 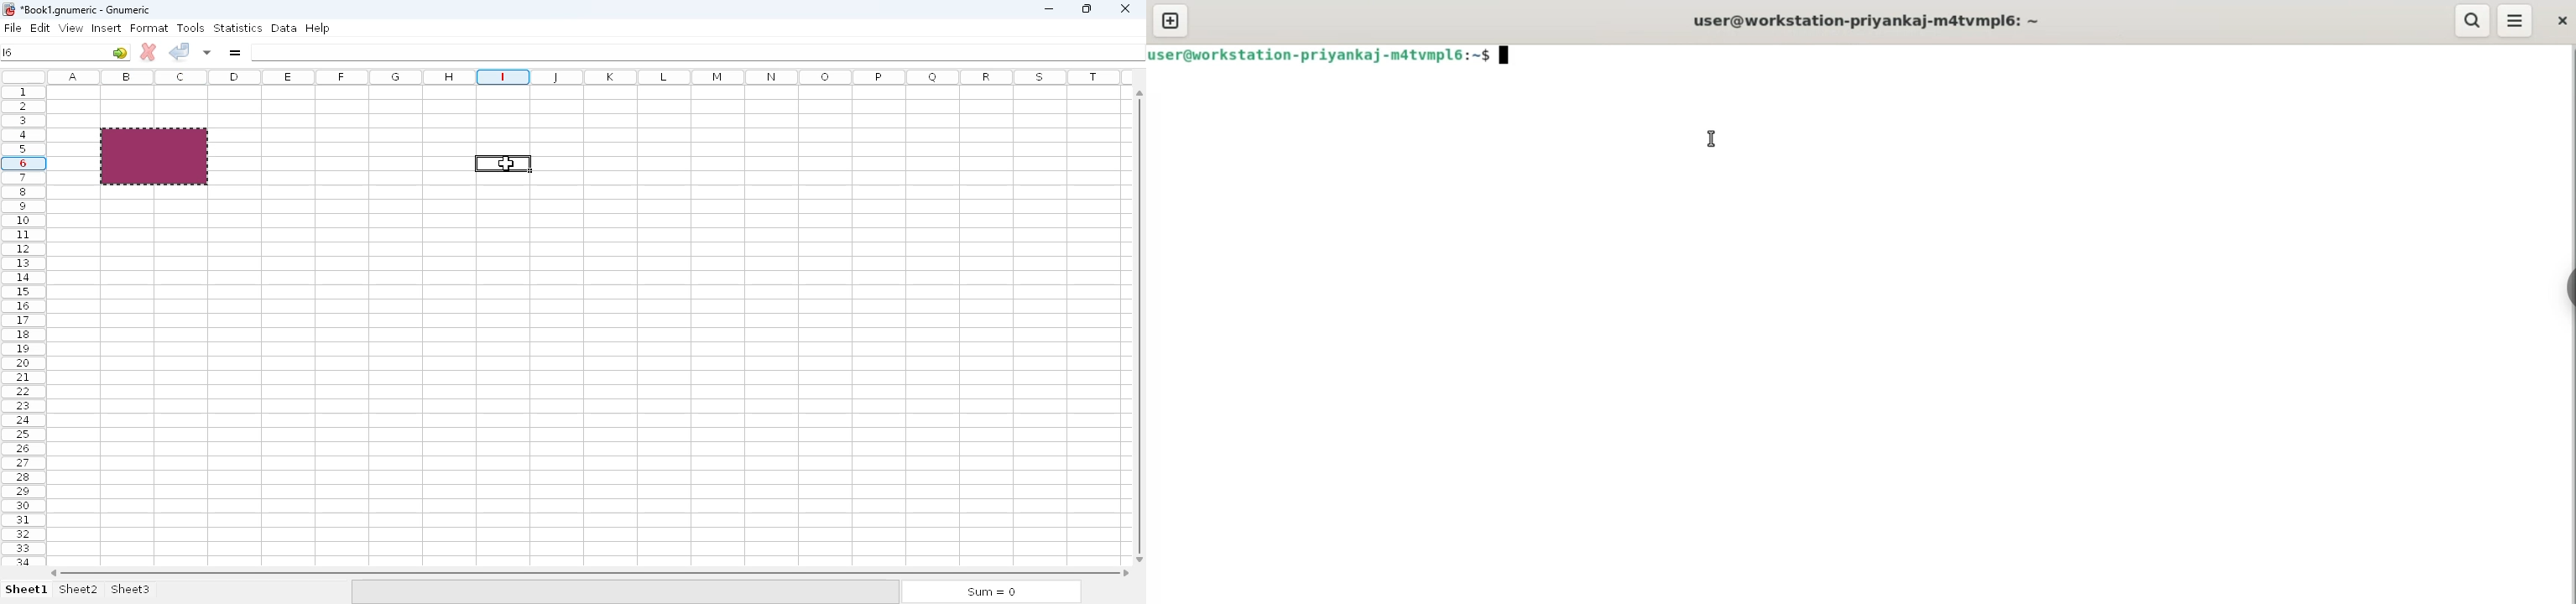 What do you see at coordinates (78, 590) in the screenshot?
I see `sheet2` at bounding box center [78, 590].